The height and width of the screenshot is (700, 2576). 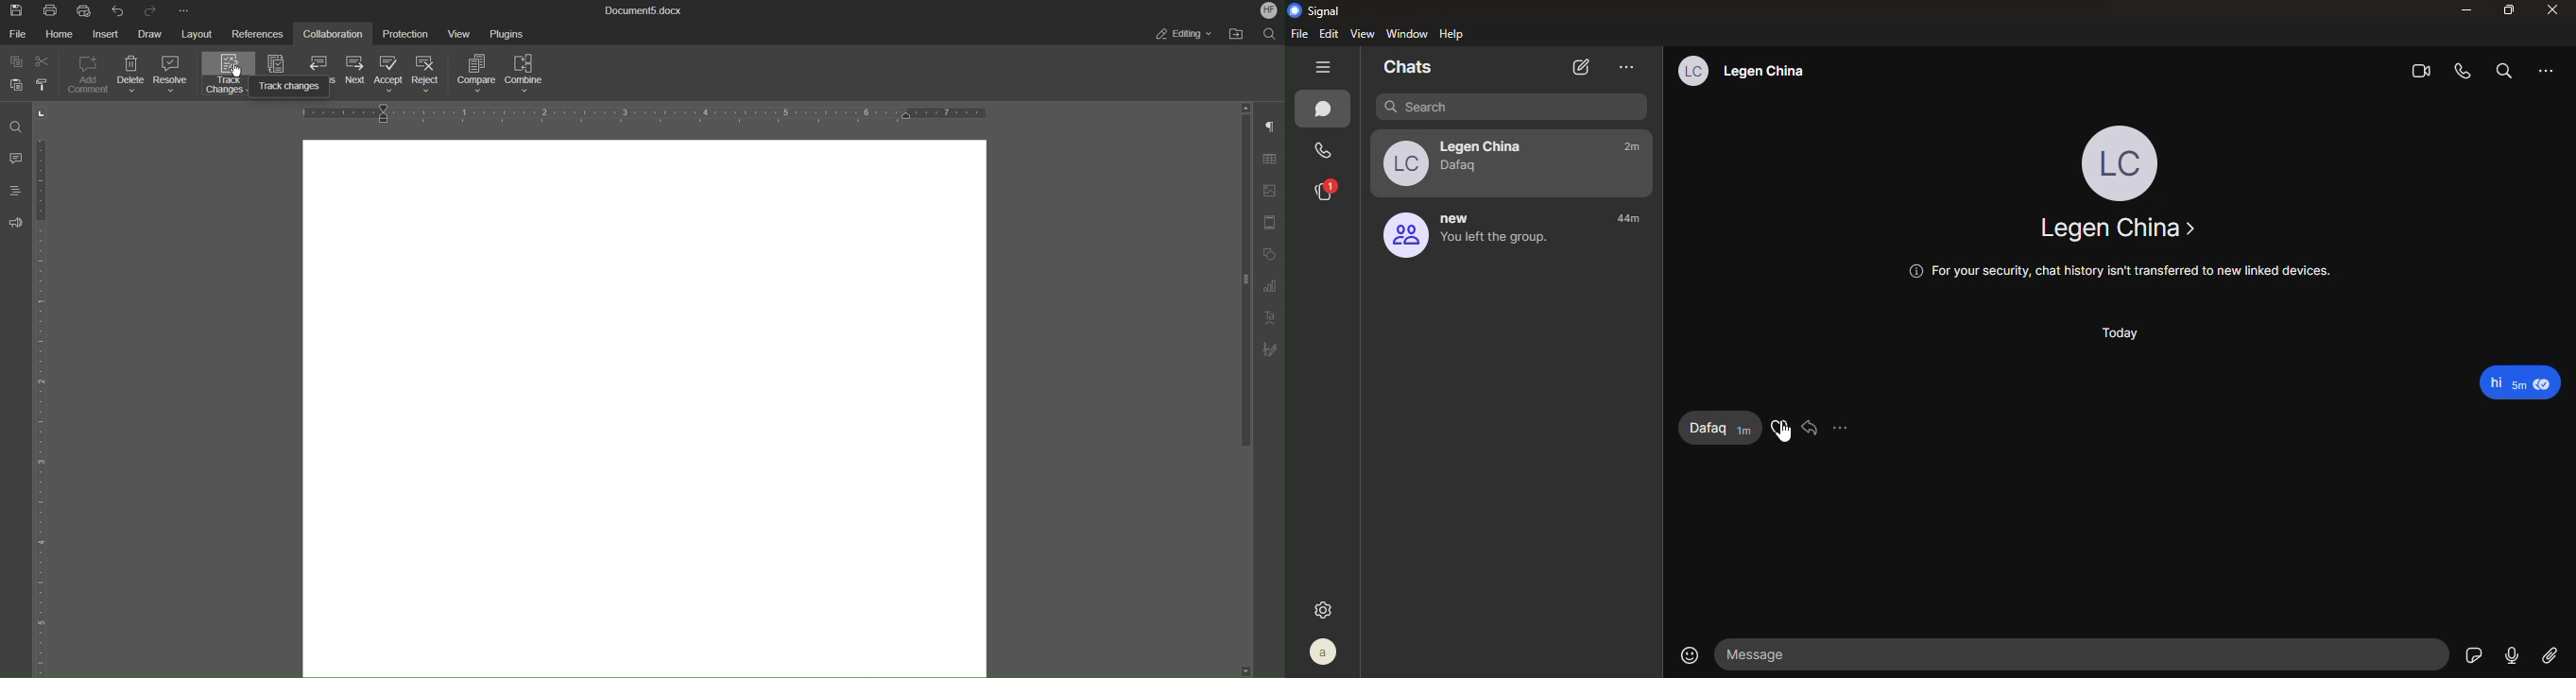 What do you see at coordinates (339, 34) in the screenshot?
I see `Collaboration` at bounding box center [339, 34].